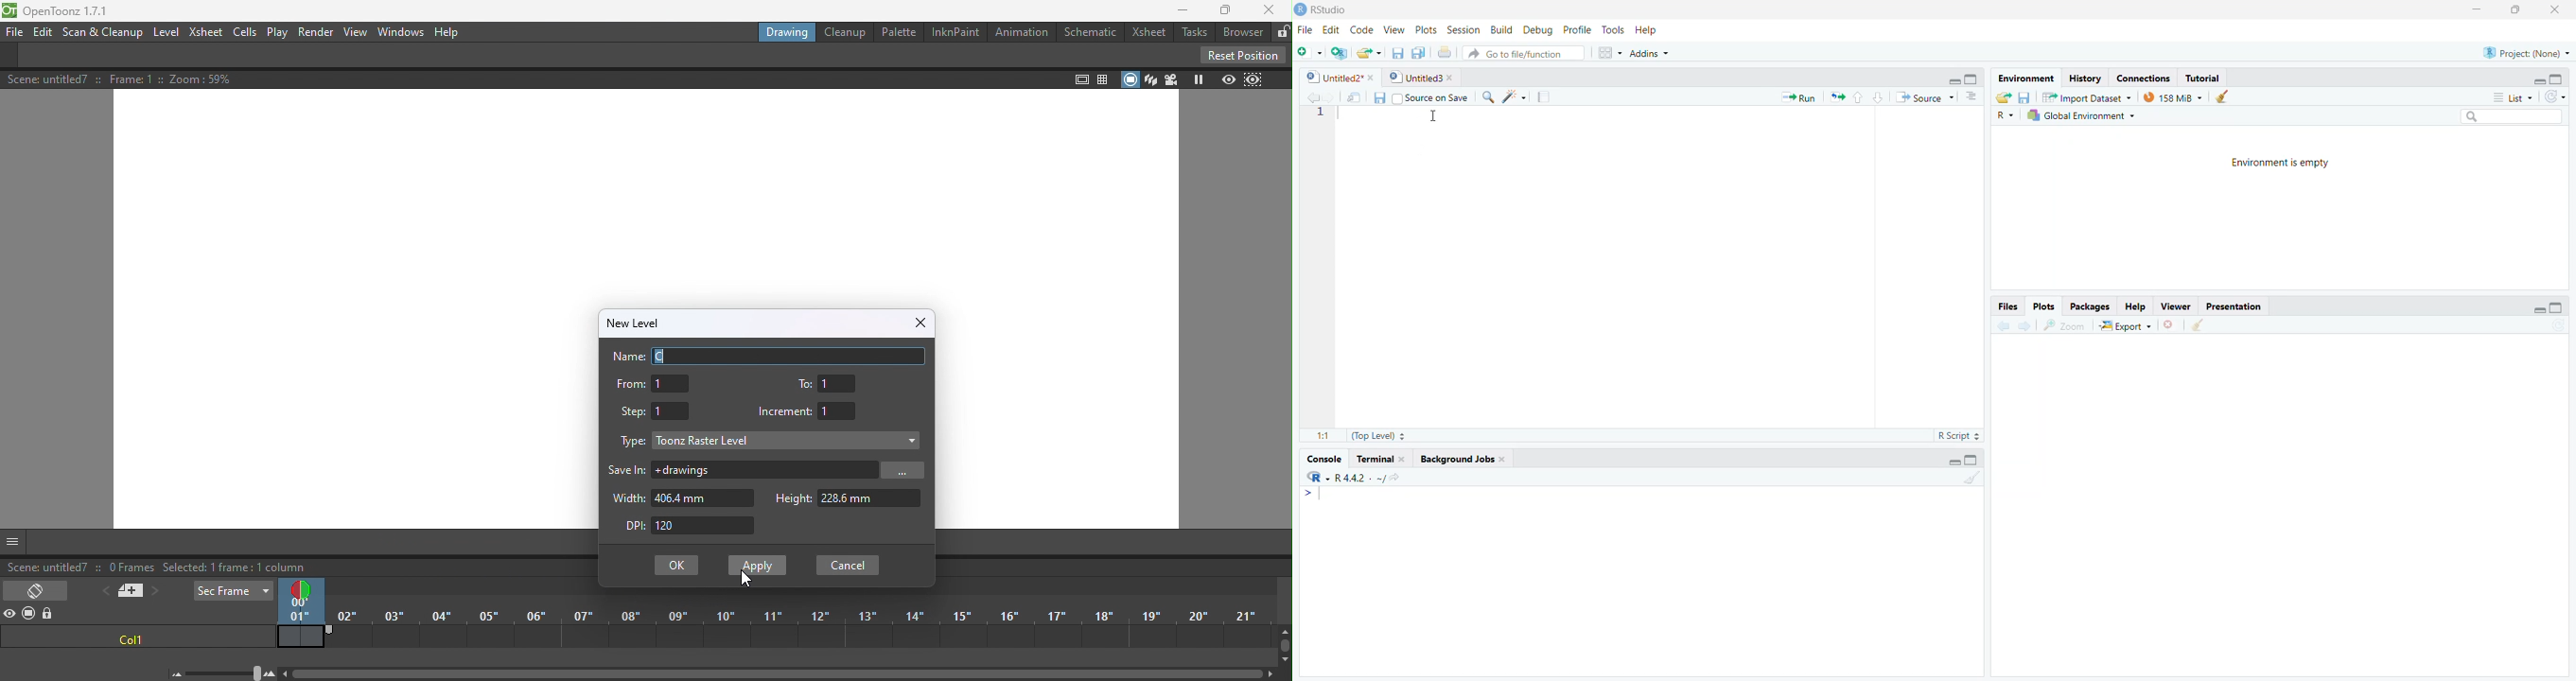 The height and width of the screenshot is (700, 2576). What do you see at coordinates (2206, 327) in the screenshot?
I see `Clear all viewer items` at bounding box center [2206, 327].